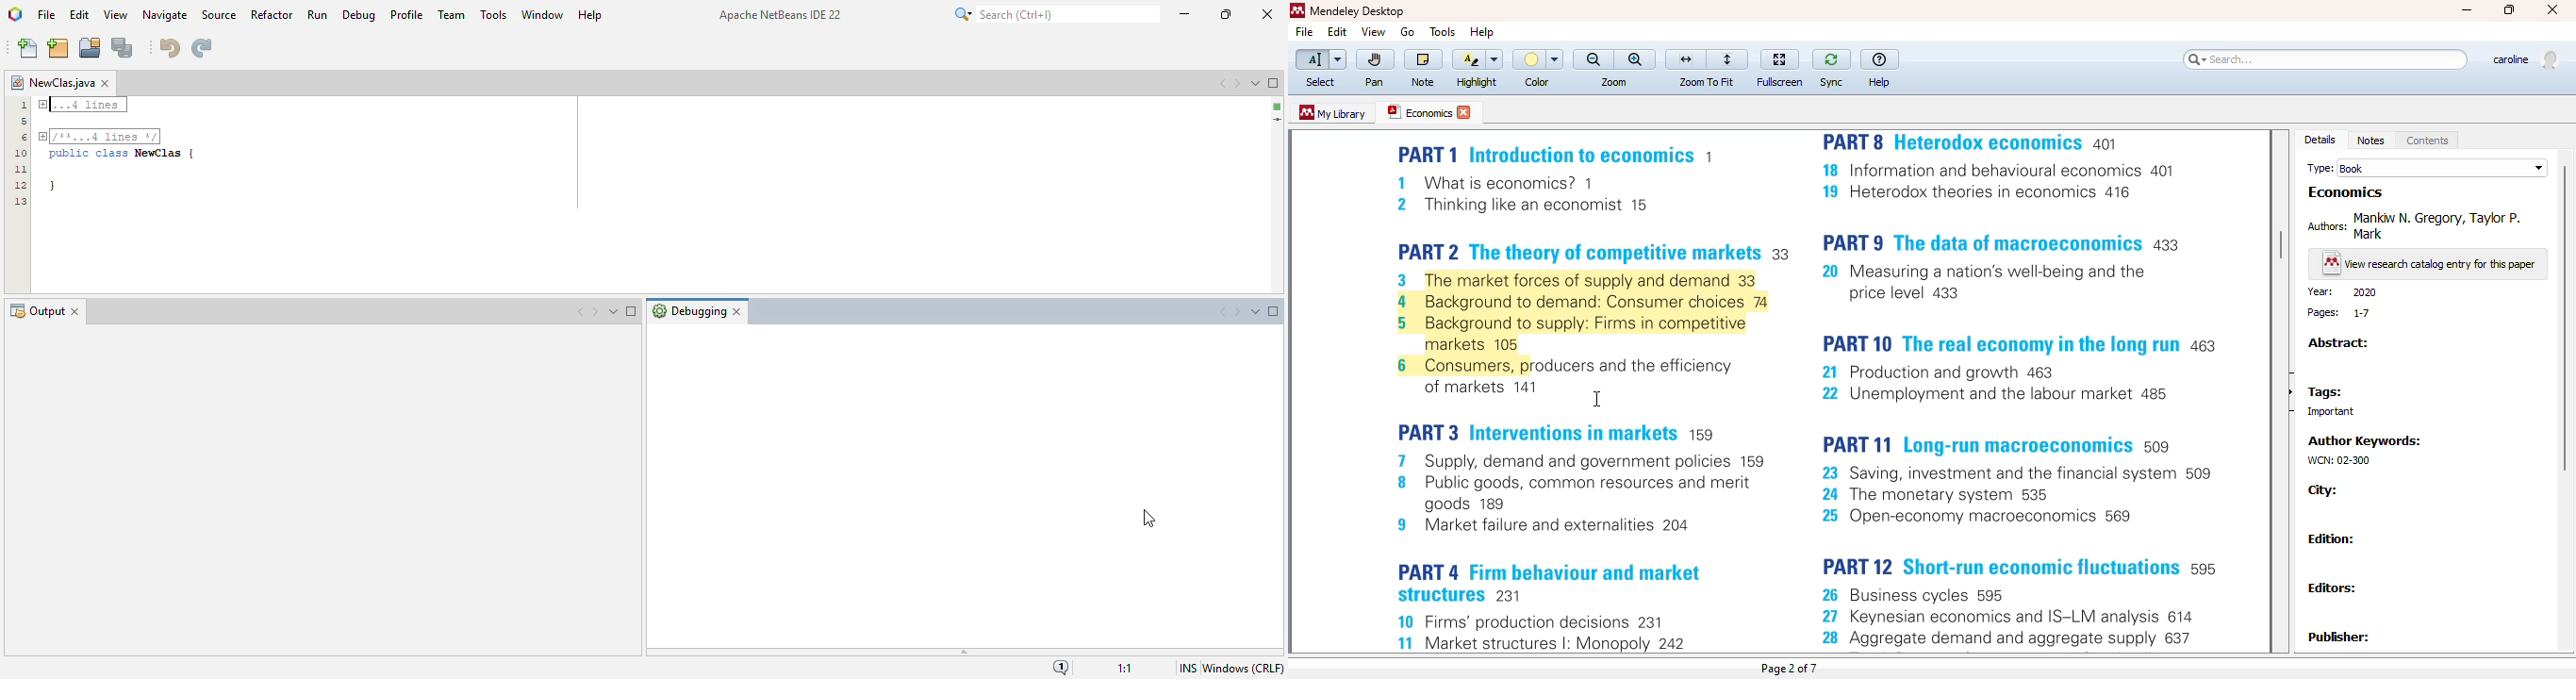 The width and height of the screenshot is (2576, 700). I want to click on note, so click(1423, 60).